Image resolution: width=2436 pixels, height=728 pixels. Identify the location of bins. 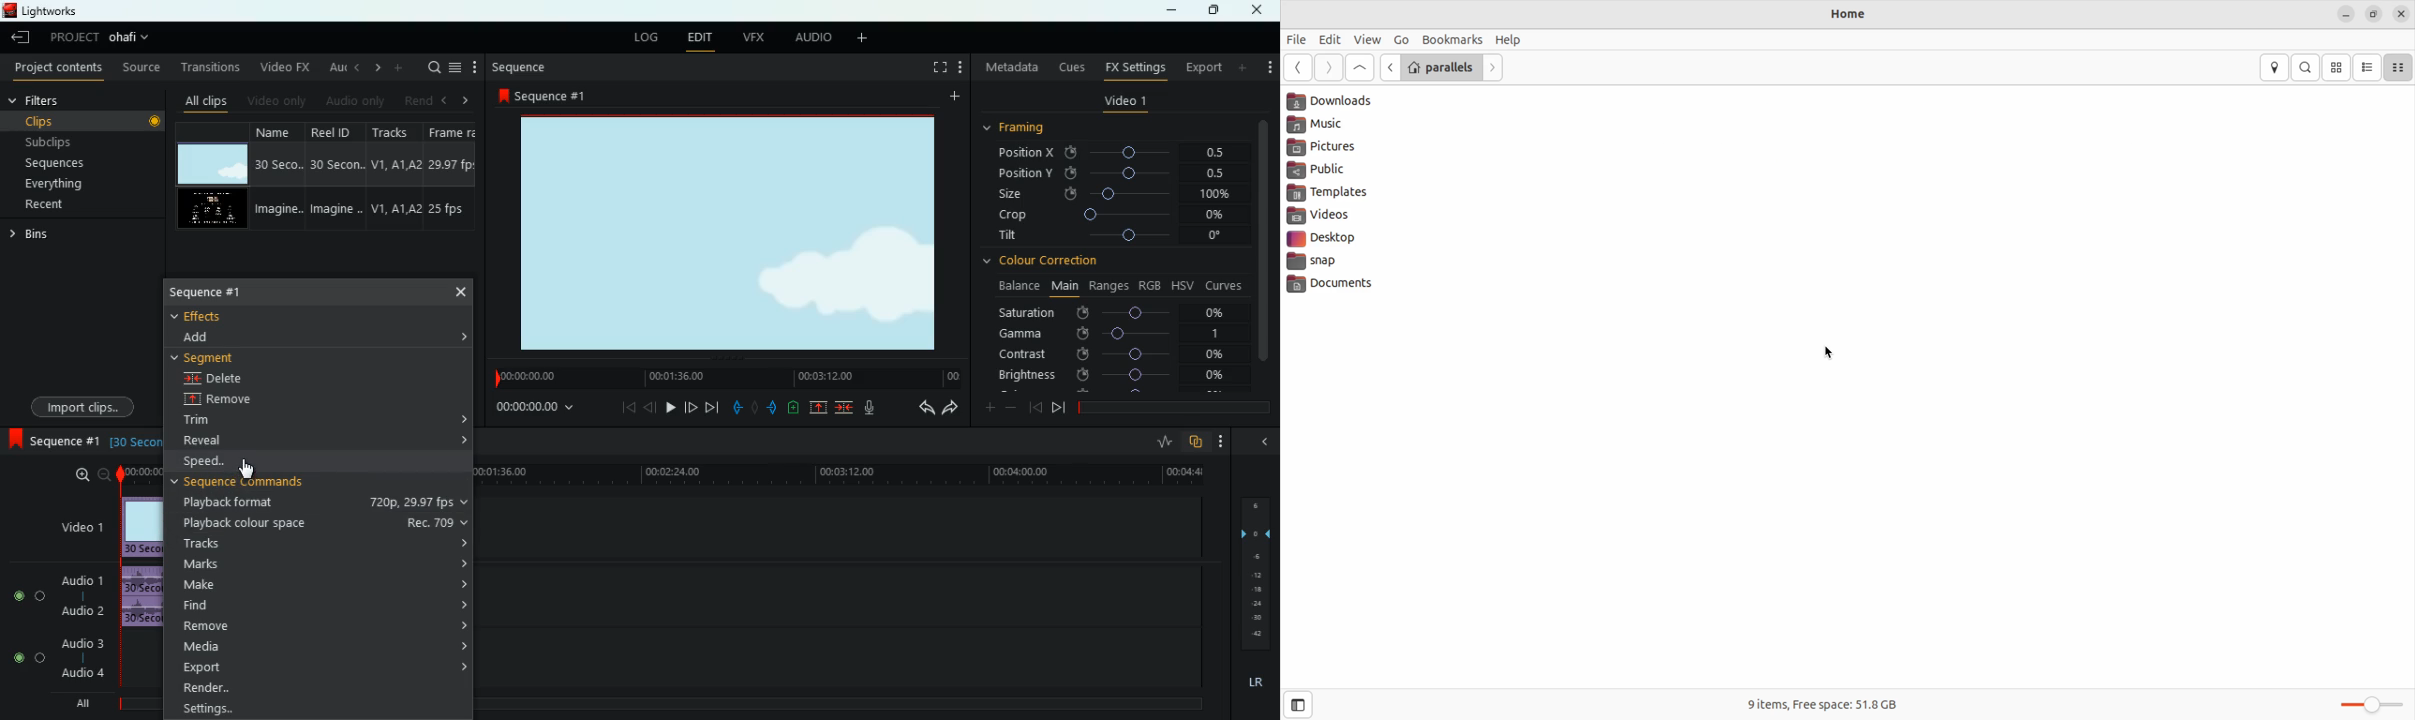
(39, 235).